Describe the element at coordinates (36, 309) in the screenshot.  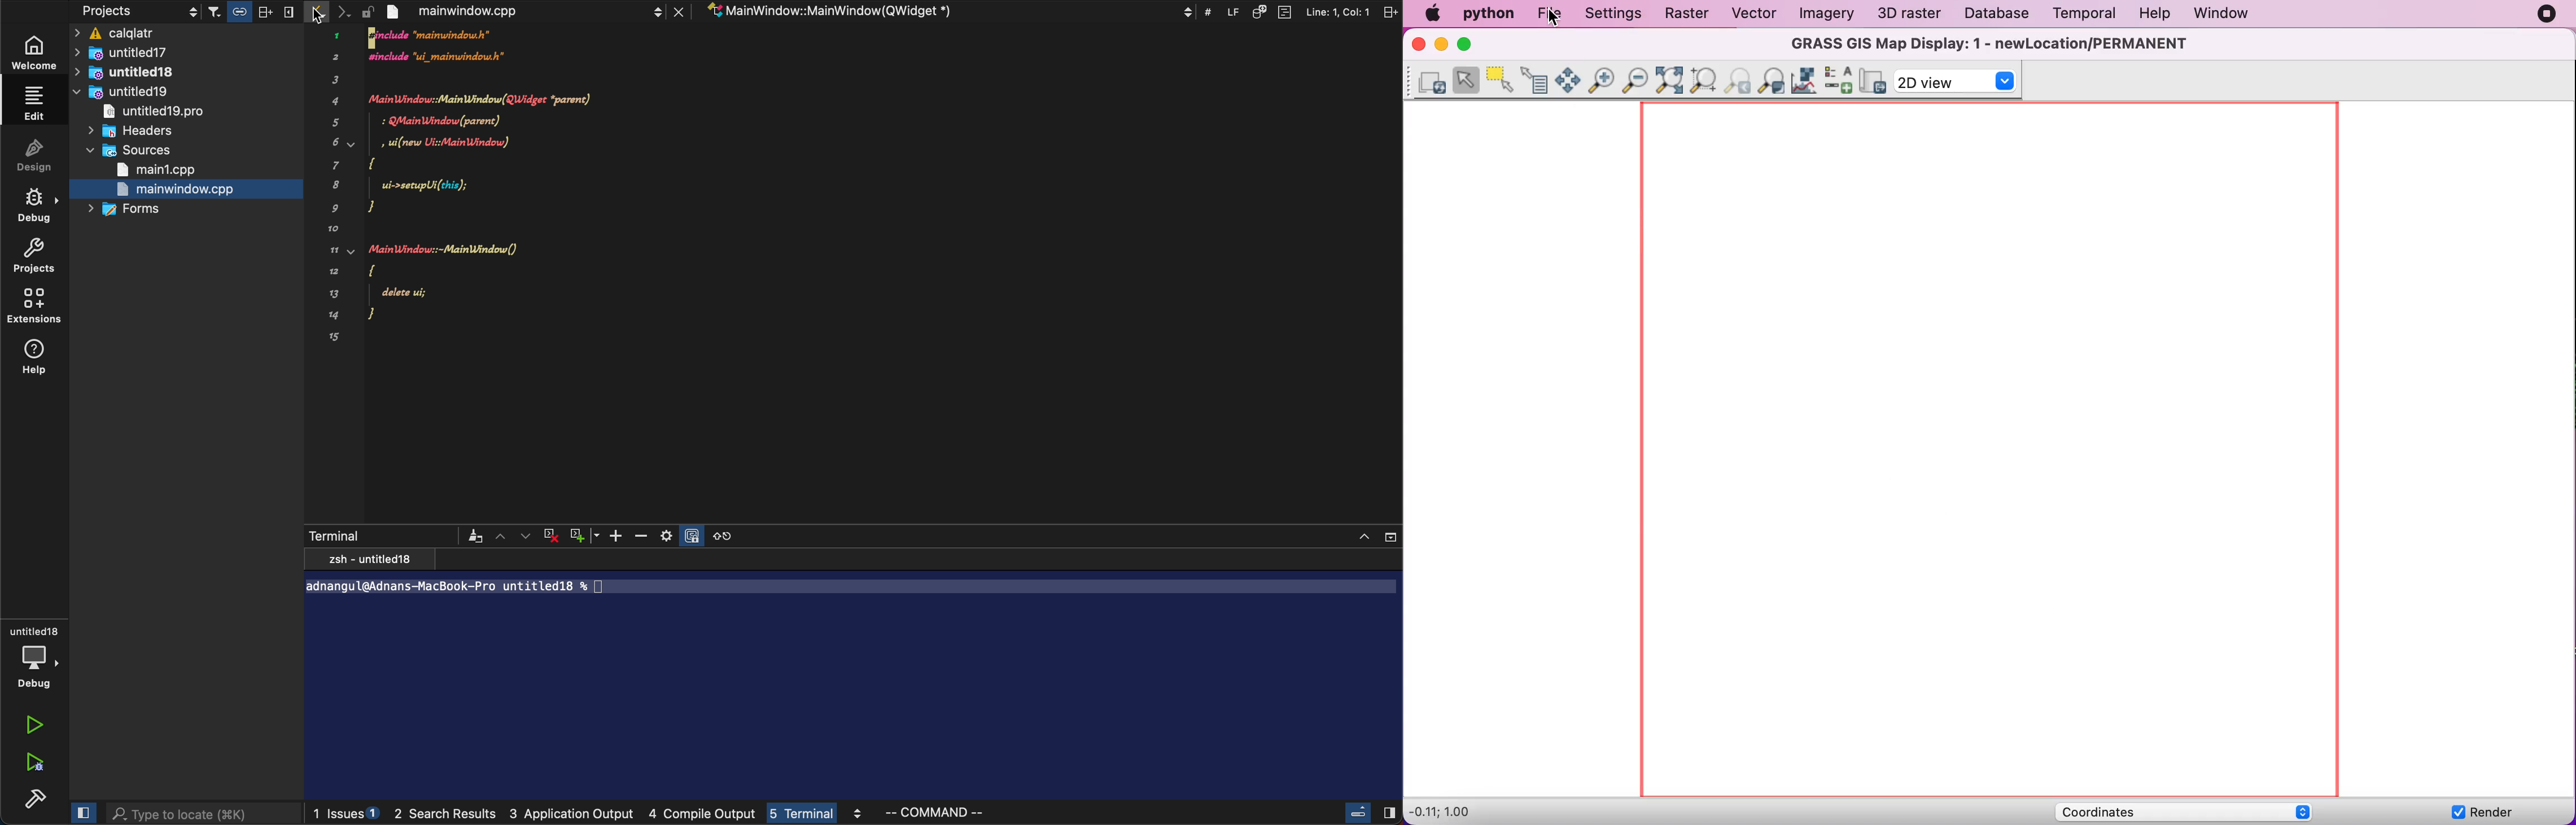
I see `extensions` at that location.